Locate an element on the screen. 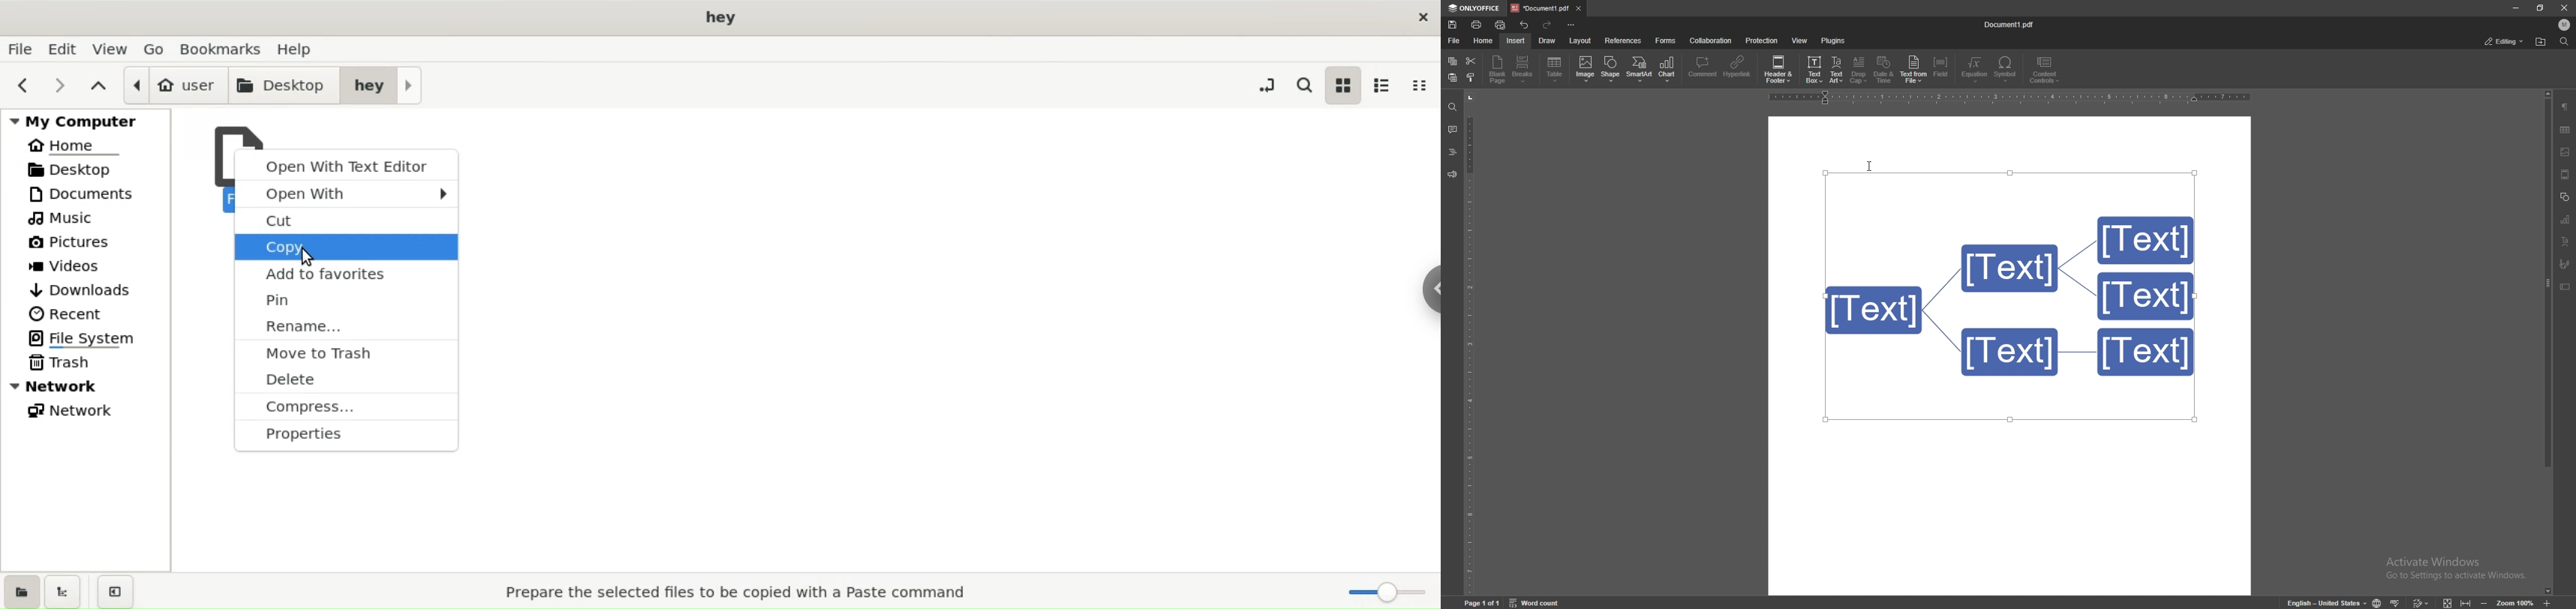 The image size is (2576, 616). quick print is located at coordinates (1501, 25).